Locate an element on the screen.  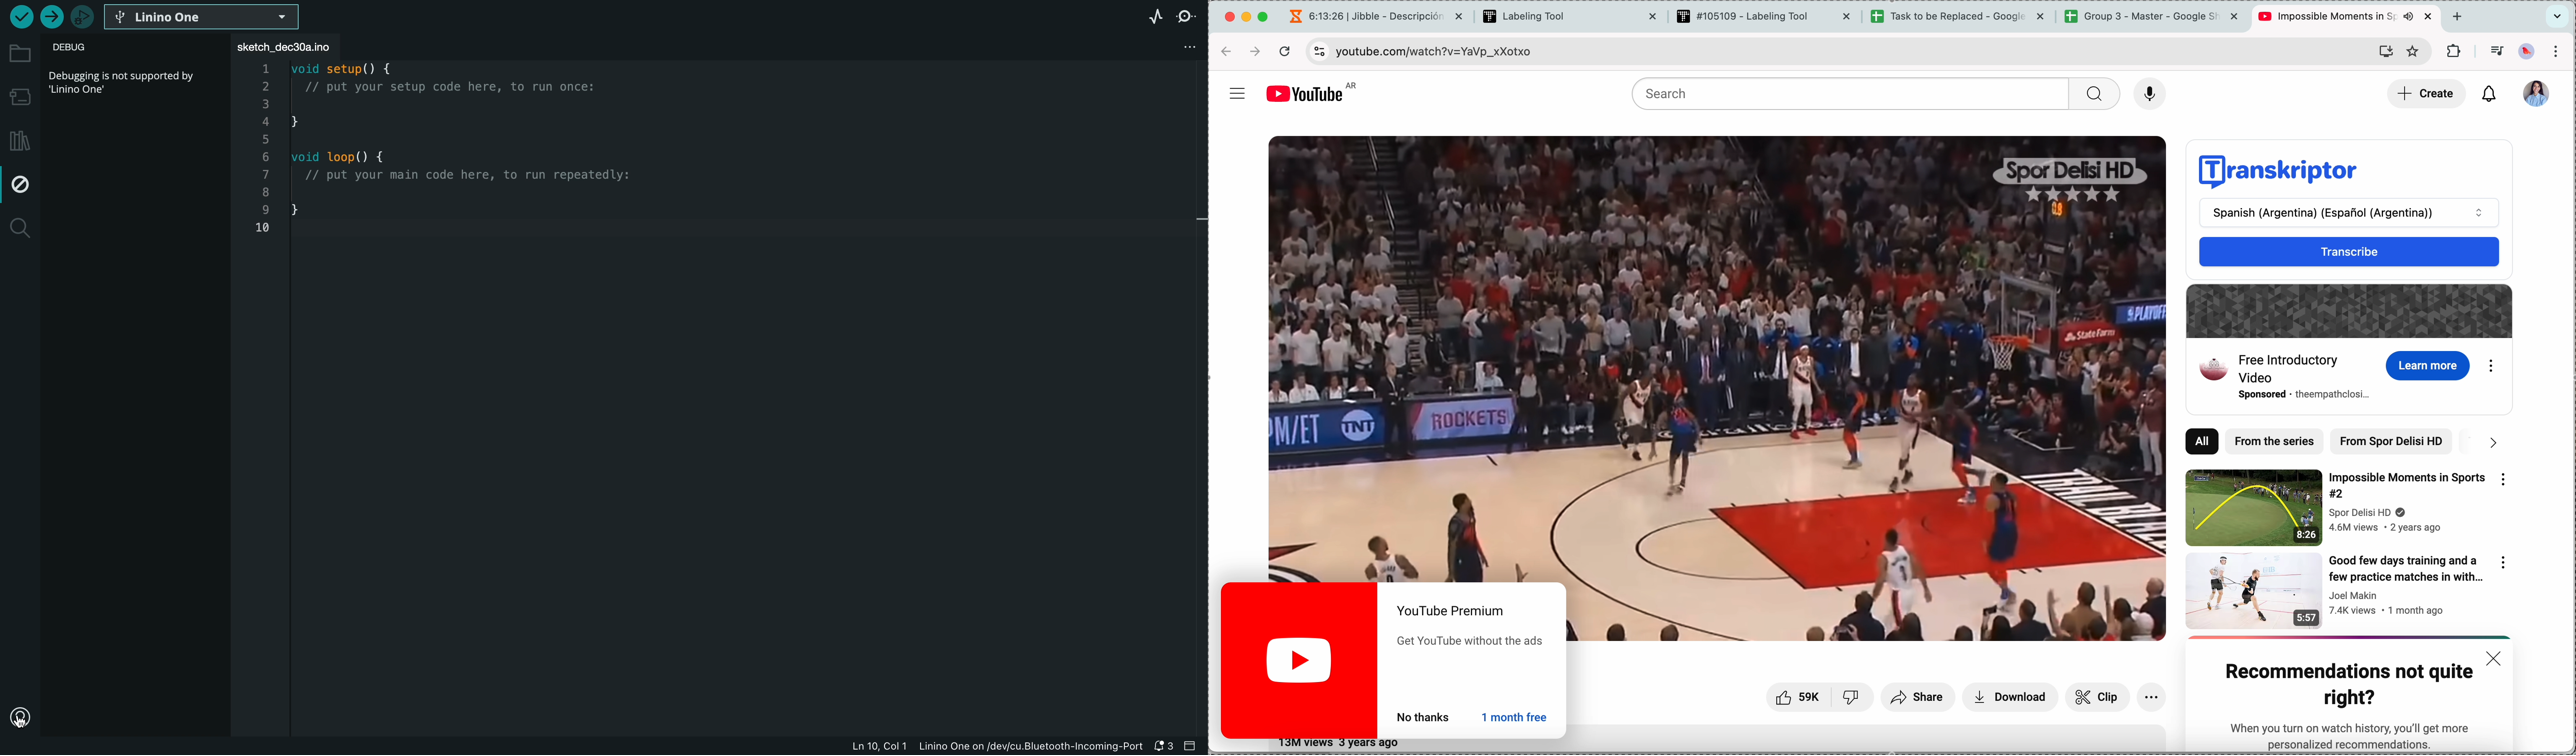
tab is located at coordinates (1959, 17).